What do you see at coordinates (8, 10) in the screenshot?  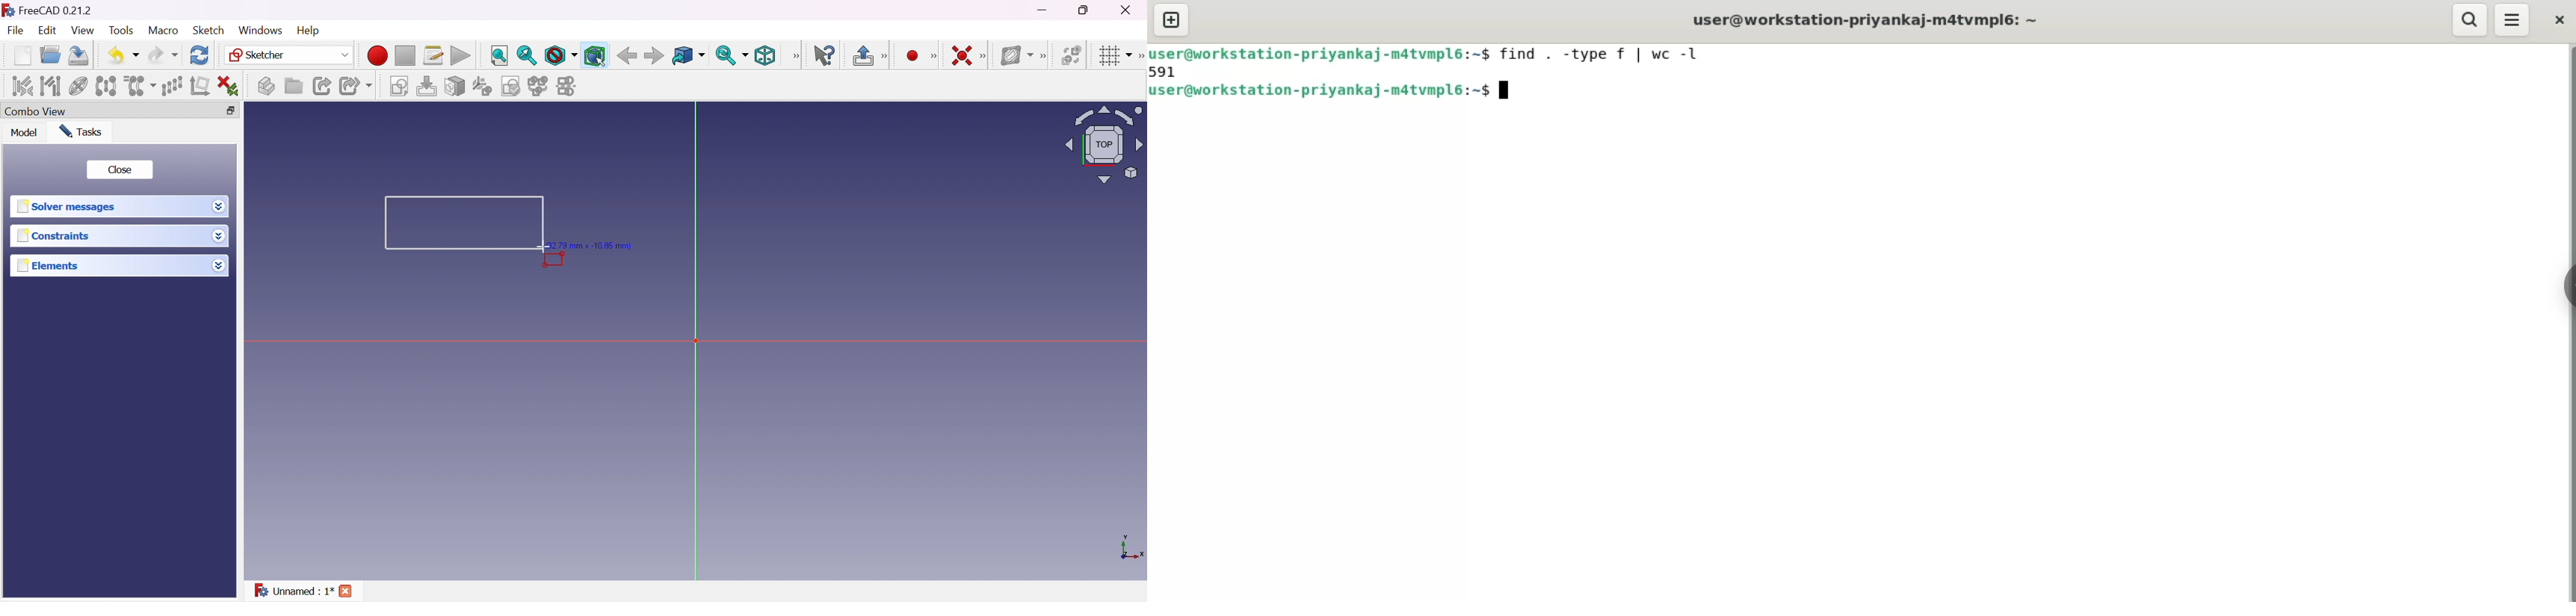 I see `icon` at bounding box center [8, 10].